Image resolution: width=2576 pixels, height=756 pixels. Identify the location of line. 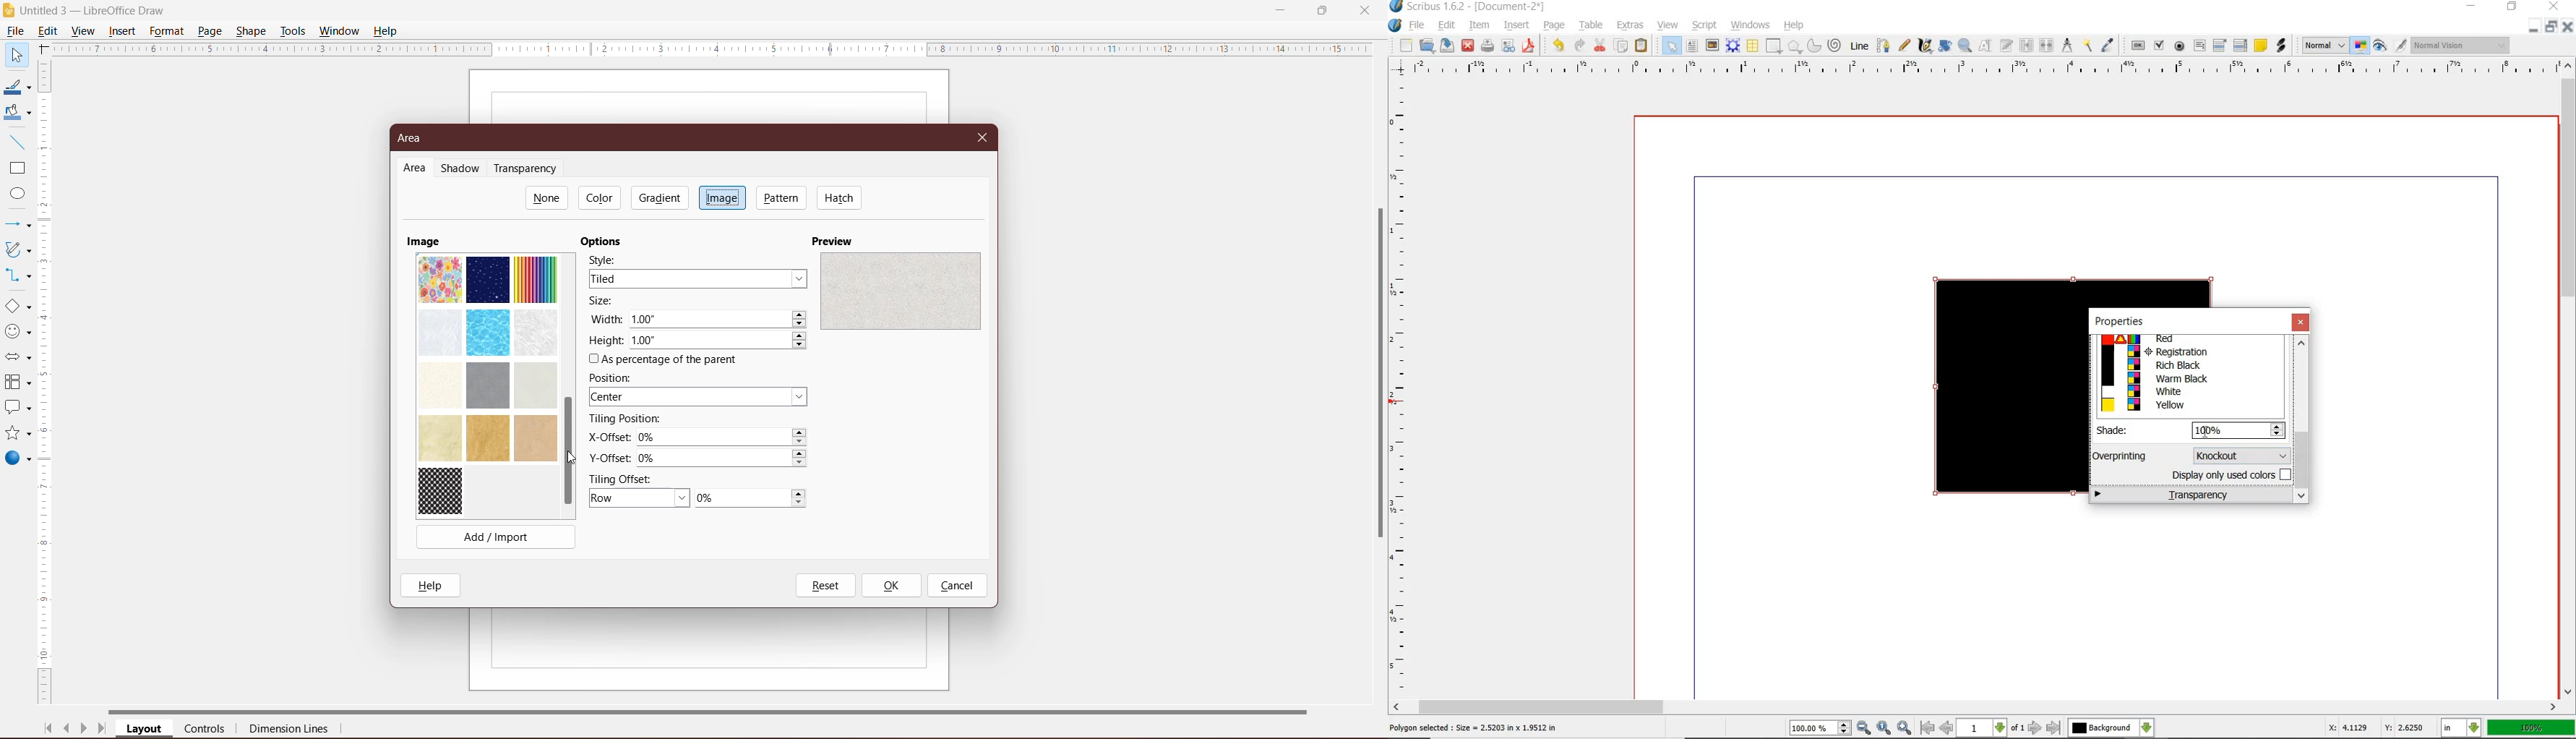
(1860, 45).